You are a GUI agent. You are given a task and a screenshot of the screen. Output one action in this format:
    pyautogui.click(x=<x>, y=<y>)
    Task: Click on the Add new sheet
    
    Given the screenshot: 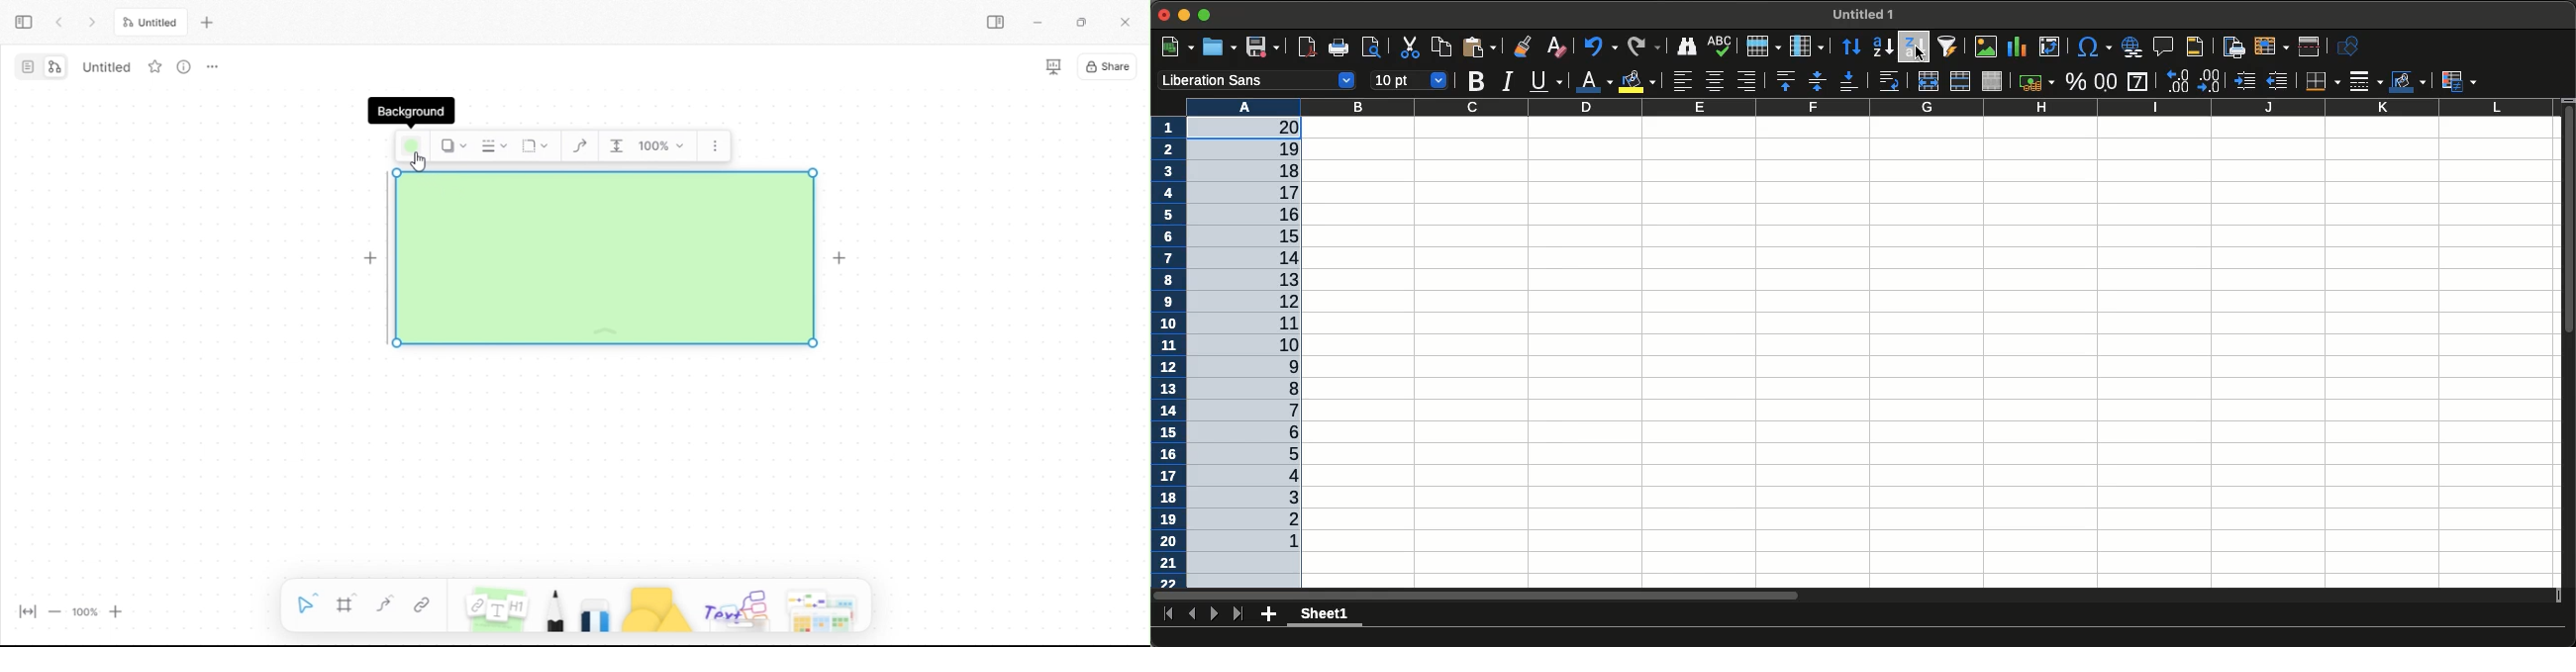 What is the action you would take?
    pyautogui.click(x=1268, y=614)
    